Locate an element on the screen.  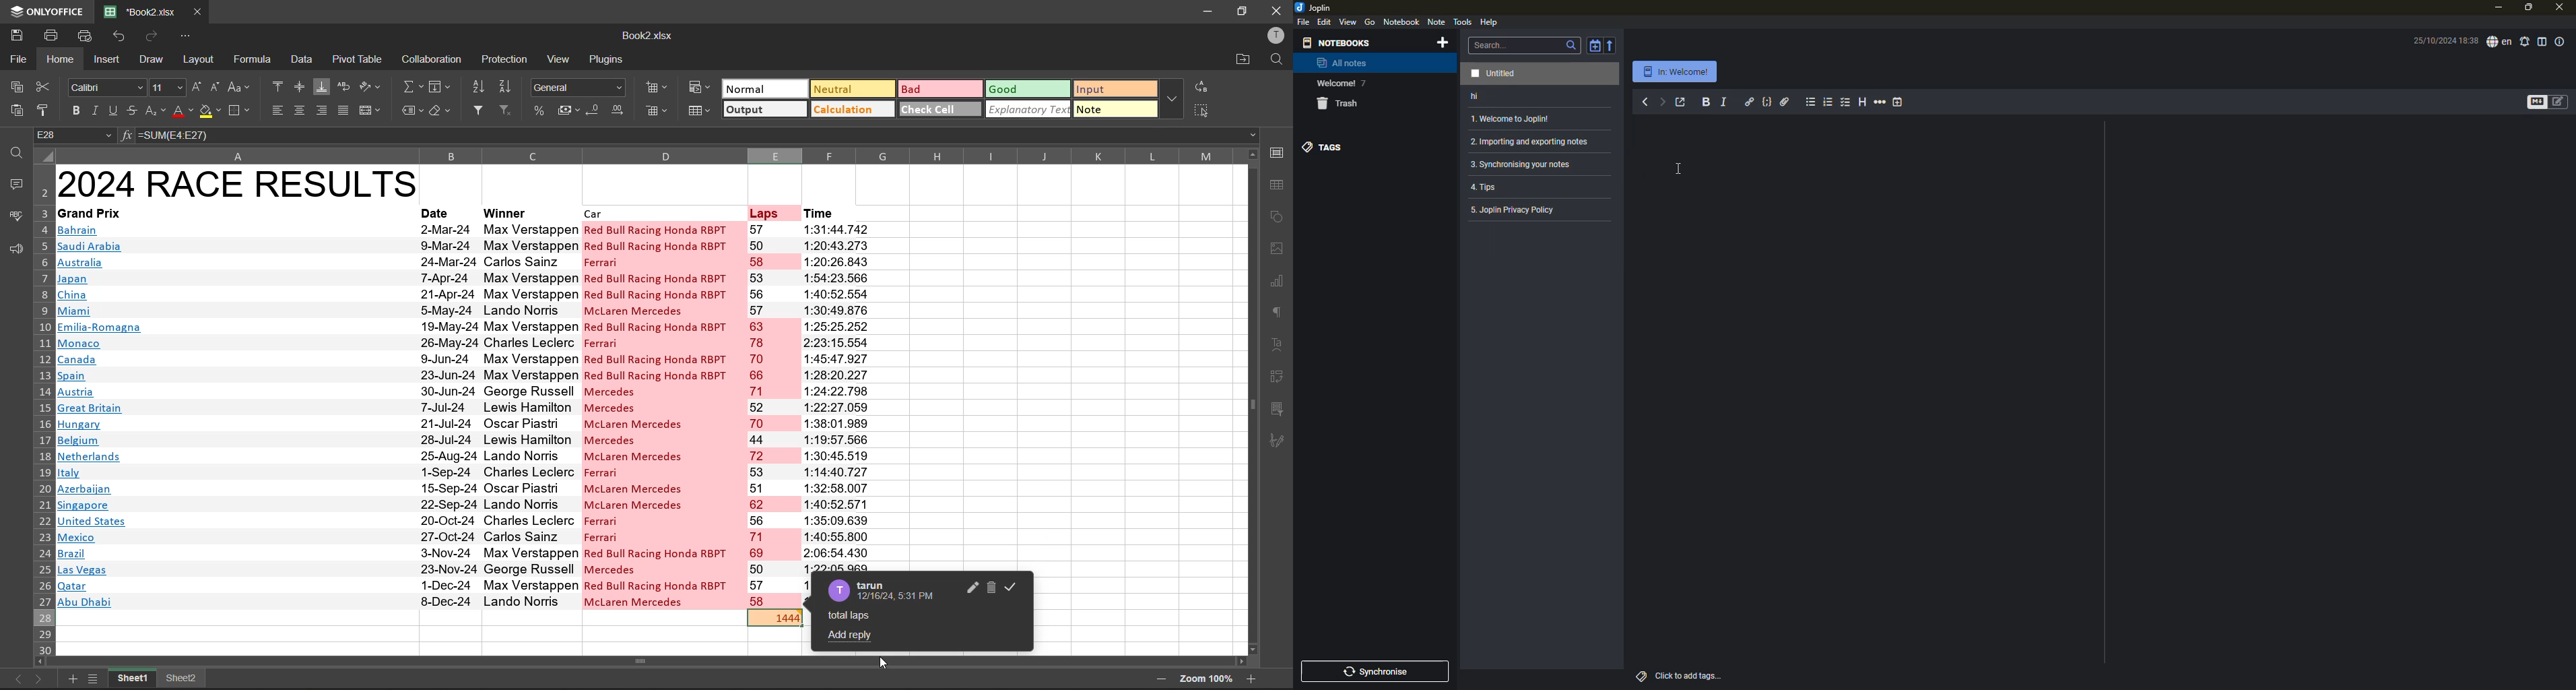
winner is located at coordinates (505, 214).